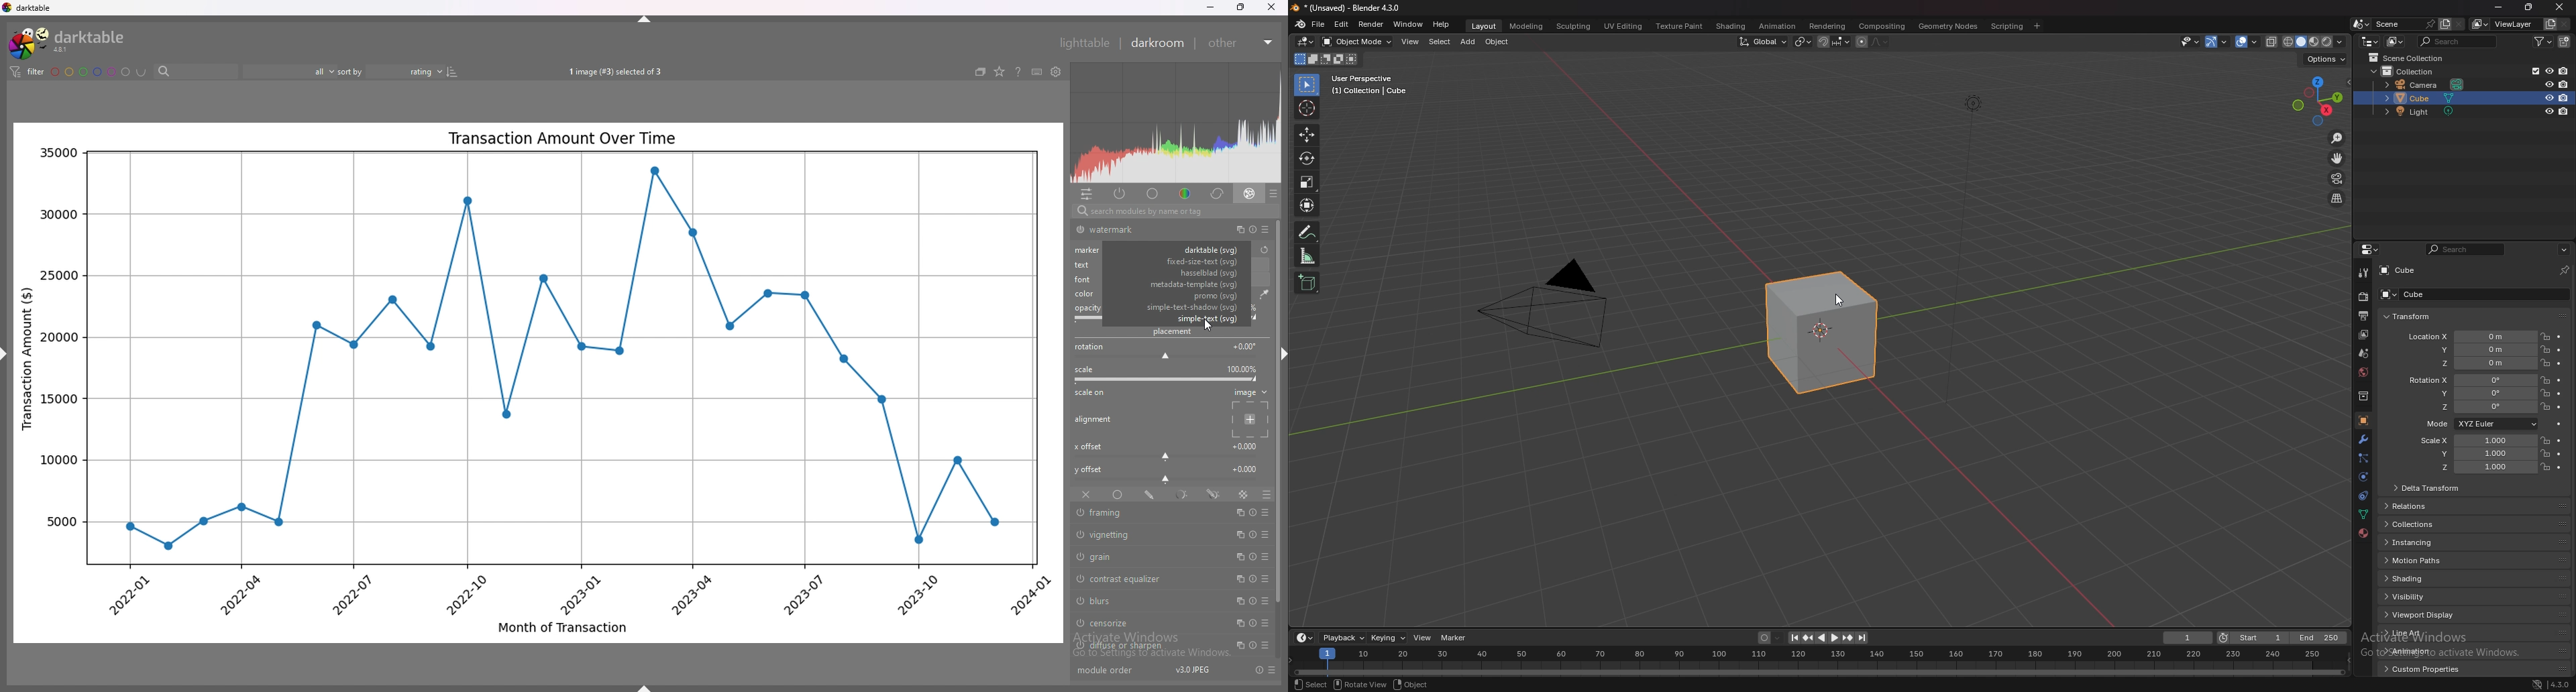 The height and width of the screenshot is (700, 2576). I want to click on minimize, so click(1210, 8).